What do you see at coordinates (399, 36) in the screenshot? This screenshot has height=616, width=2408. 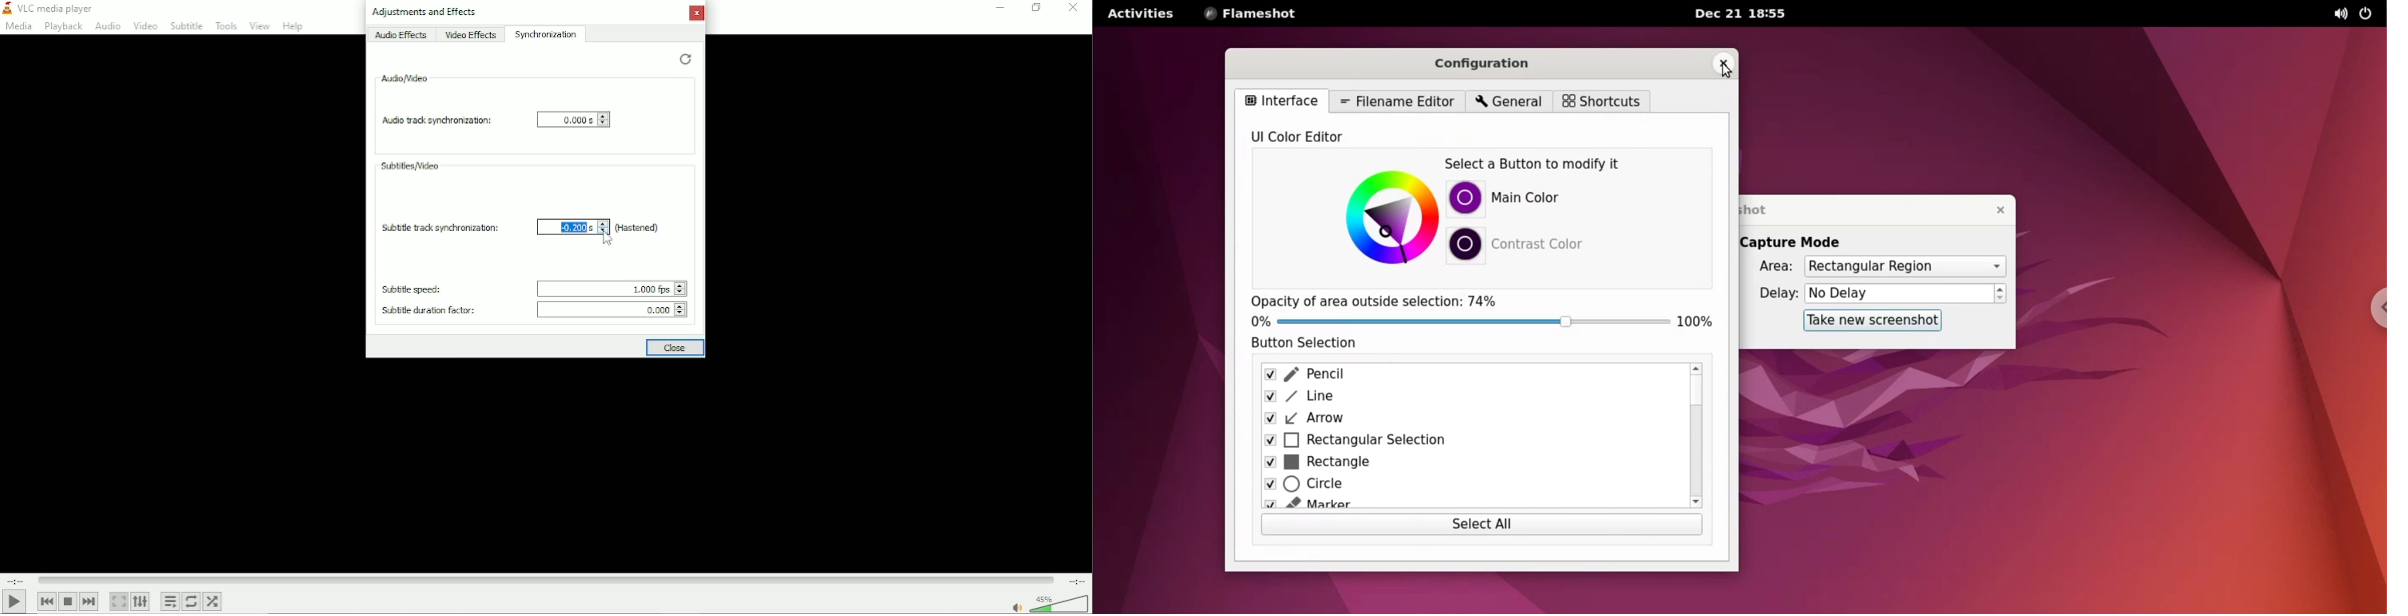 I see `Audio effects` at bounding box center [399, 36].